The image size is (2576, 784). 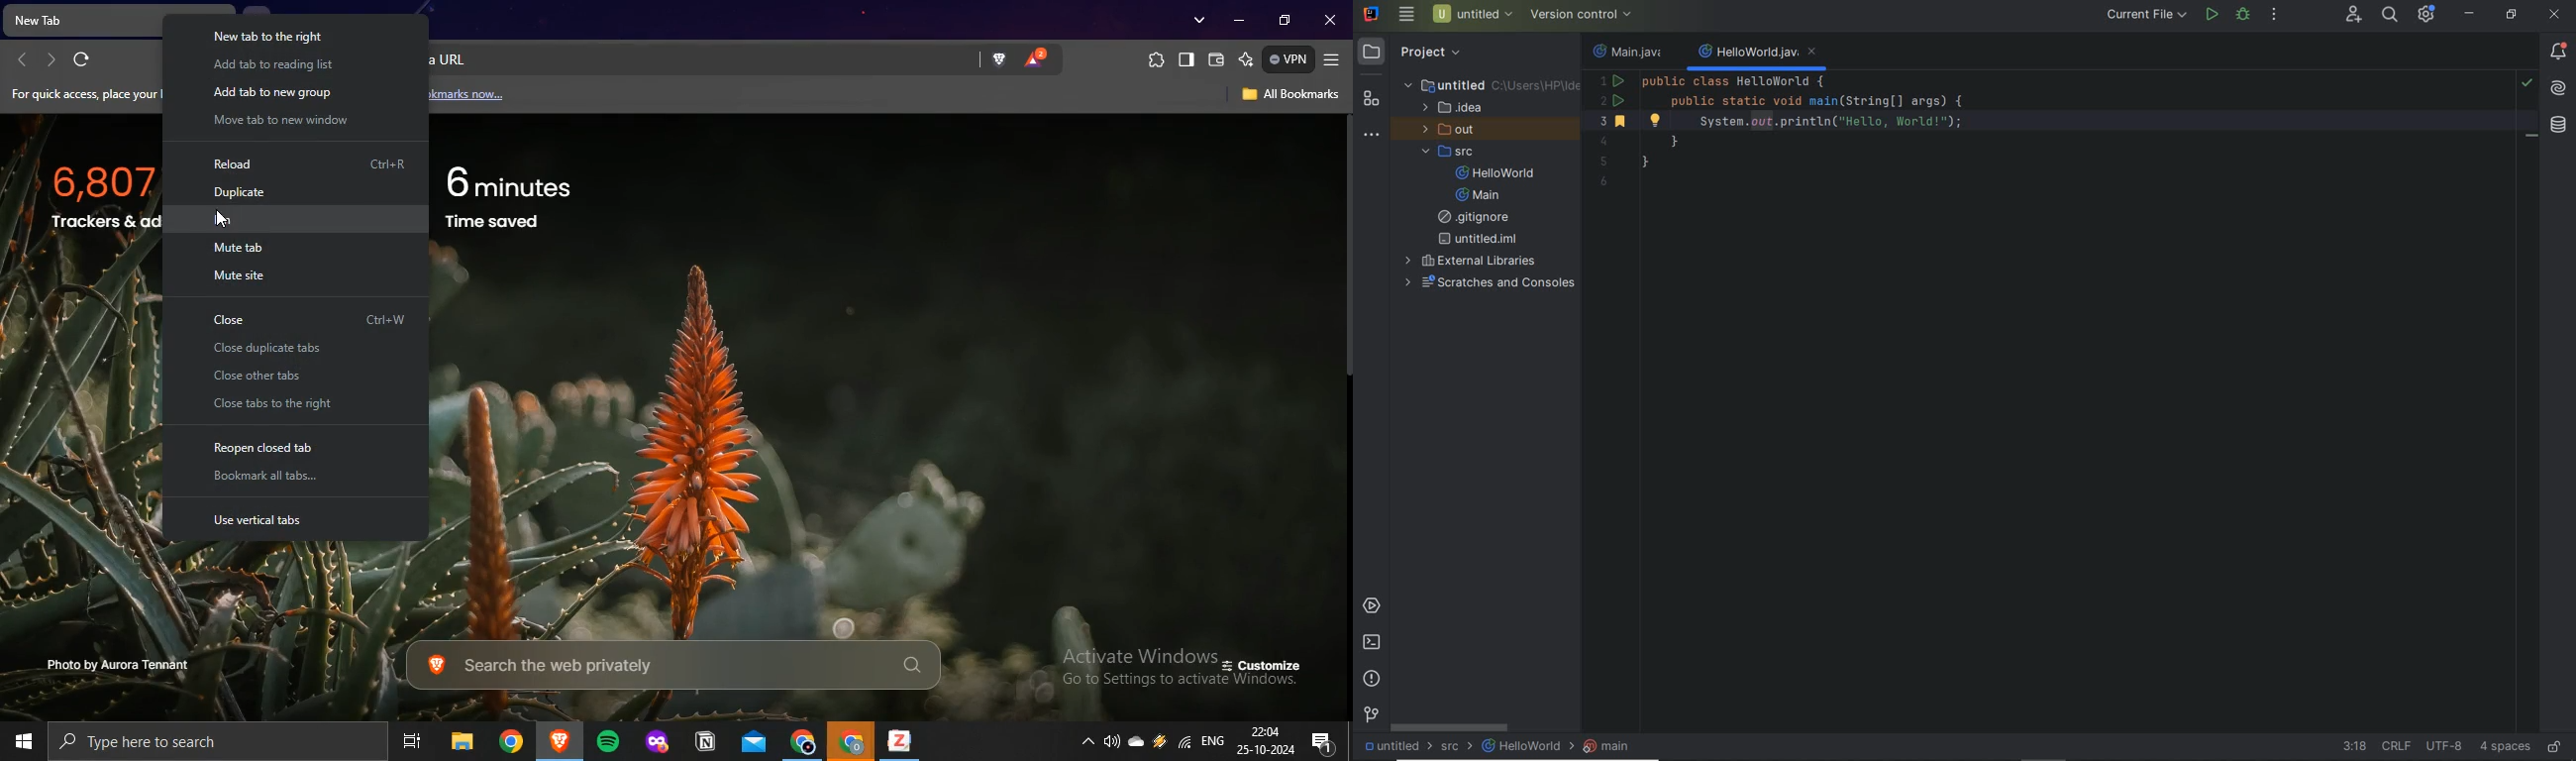 I want to click on AI Assistant, so click(x=2558, y=87).